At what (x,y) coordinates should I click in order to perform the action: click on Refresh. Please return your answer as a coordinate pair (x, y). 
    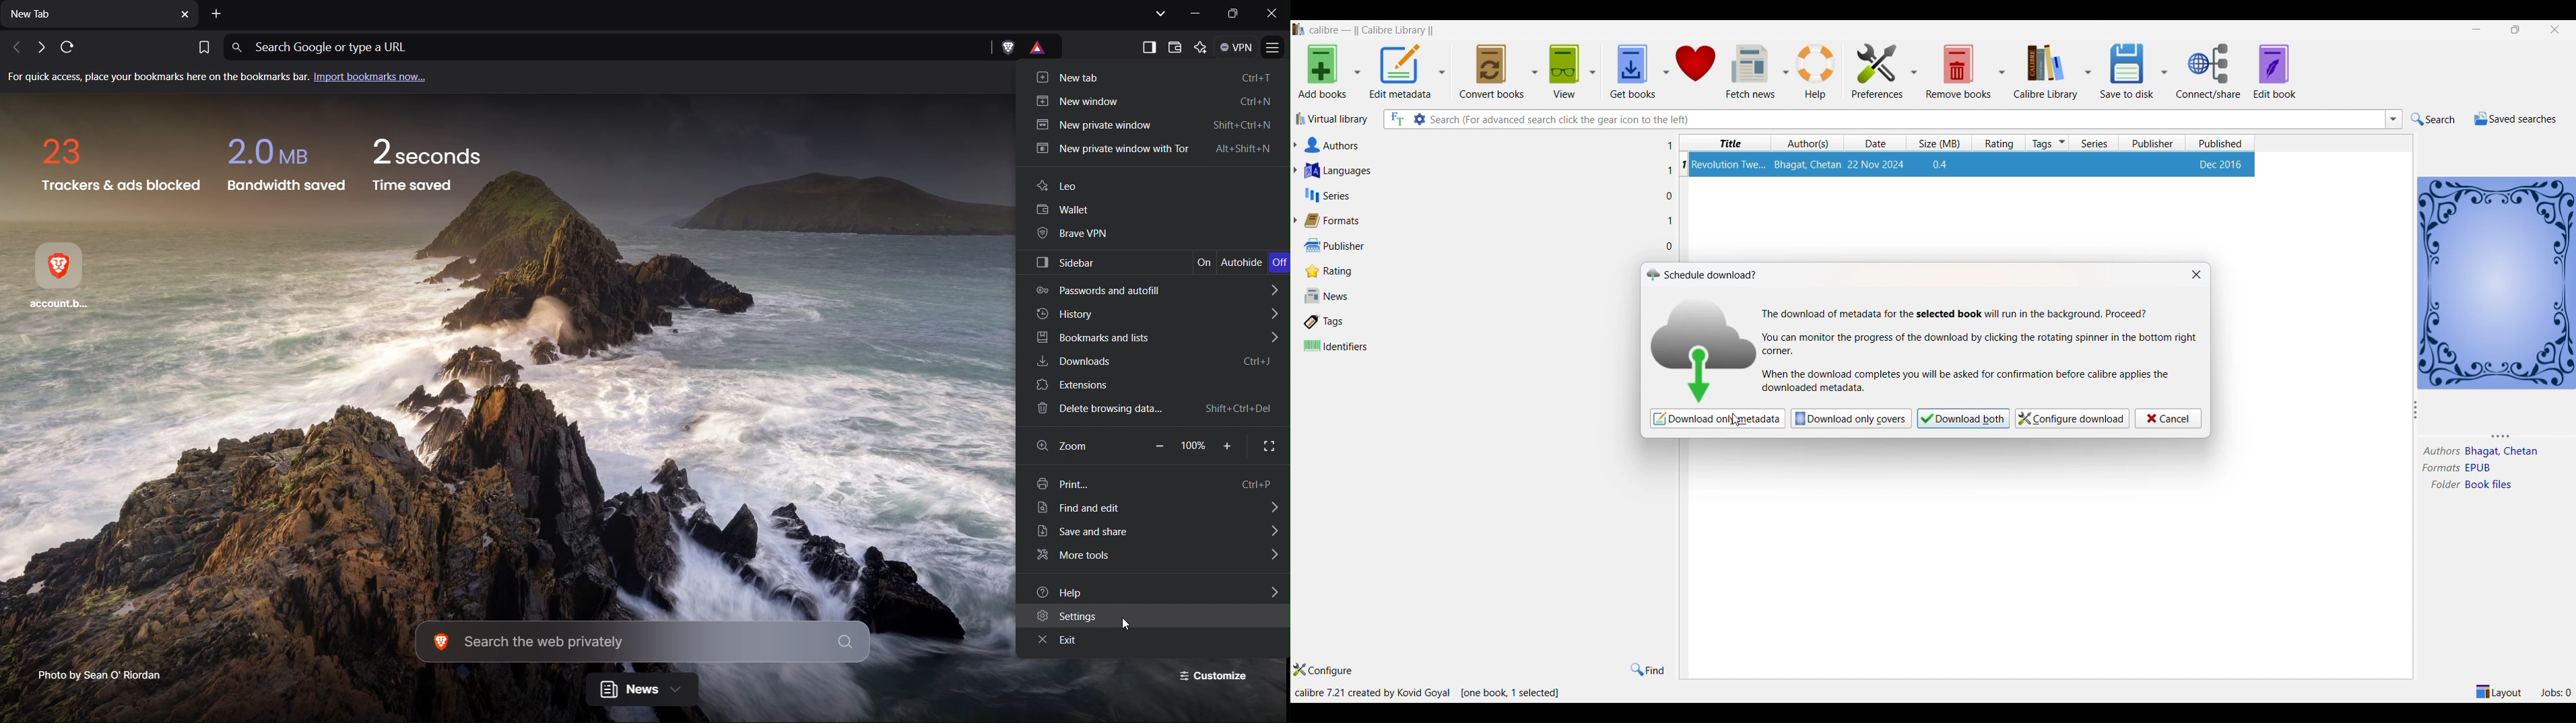
    Looking at the image, I should click on (66, 48).